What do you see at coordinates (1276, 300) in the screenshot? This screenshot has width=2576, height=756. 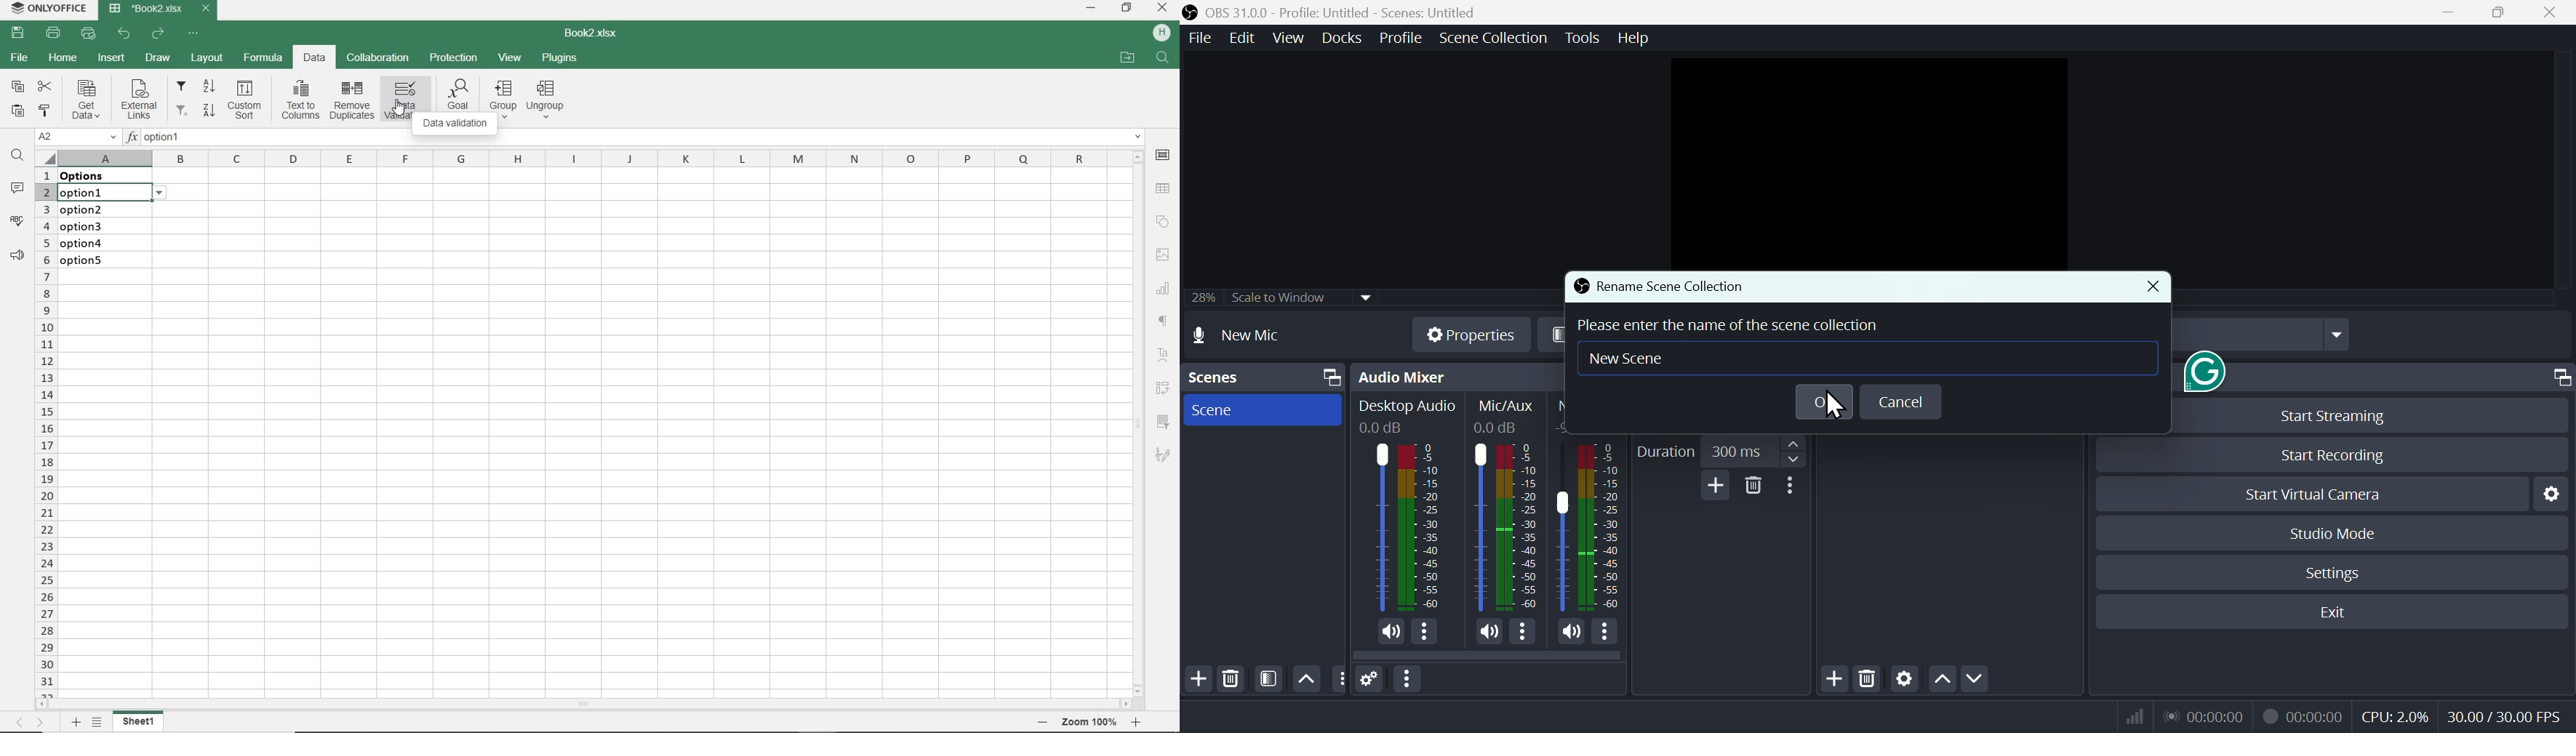 I see `25% scale to window` at bounding box center [1276, 300].